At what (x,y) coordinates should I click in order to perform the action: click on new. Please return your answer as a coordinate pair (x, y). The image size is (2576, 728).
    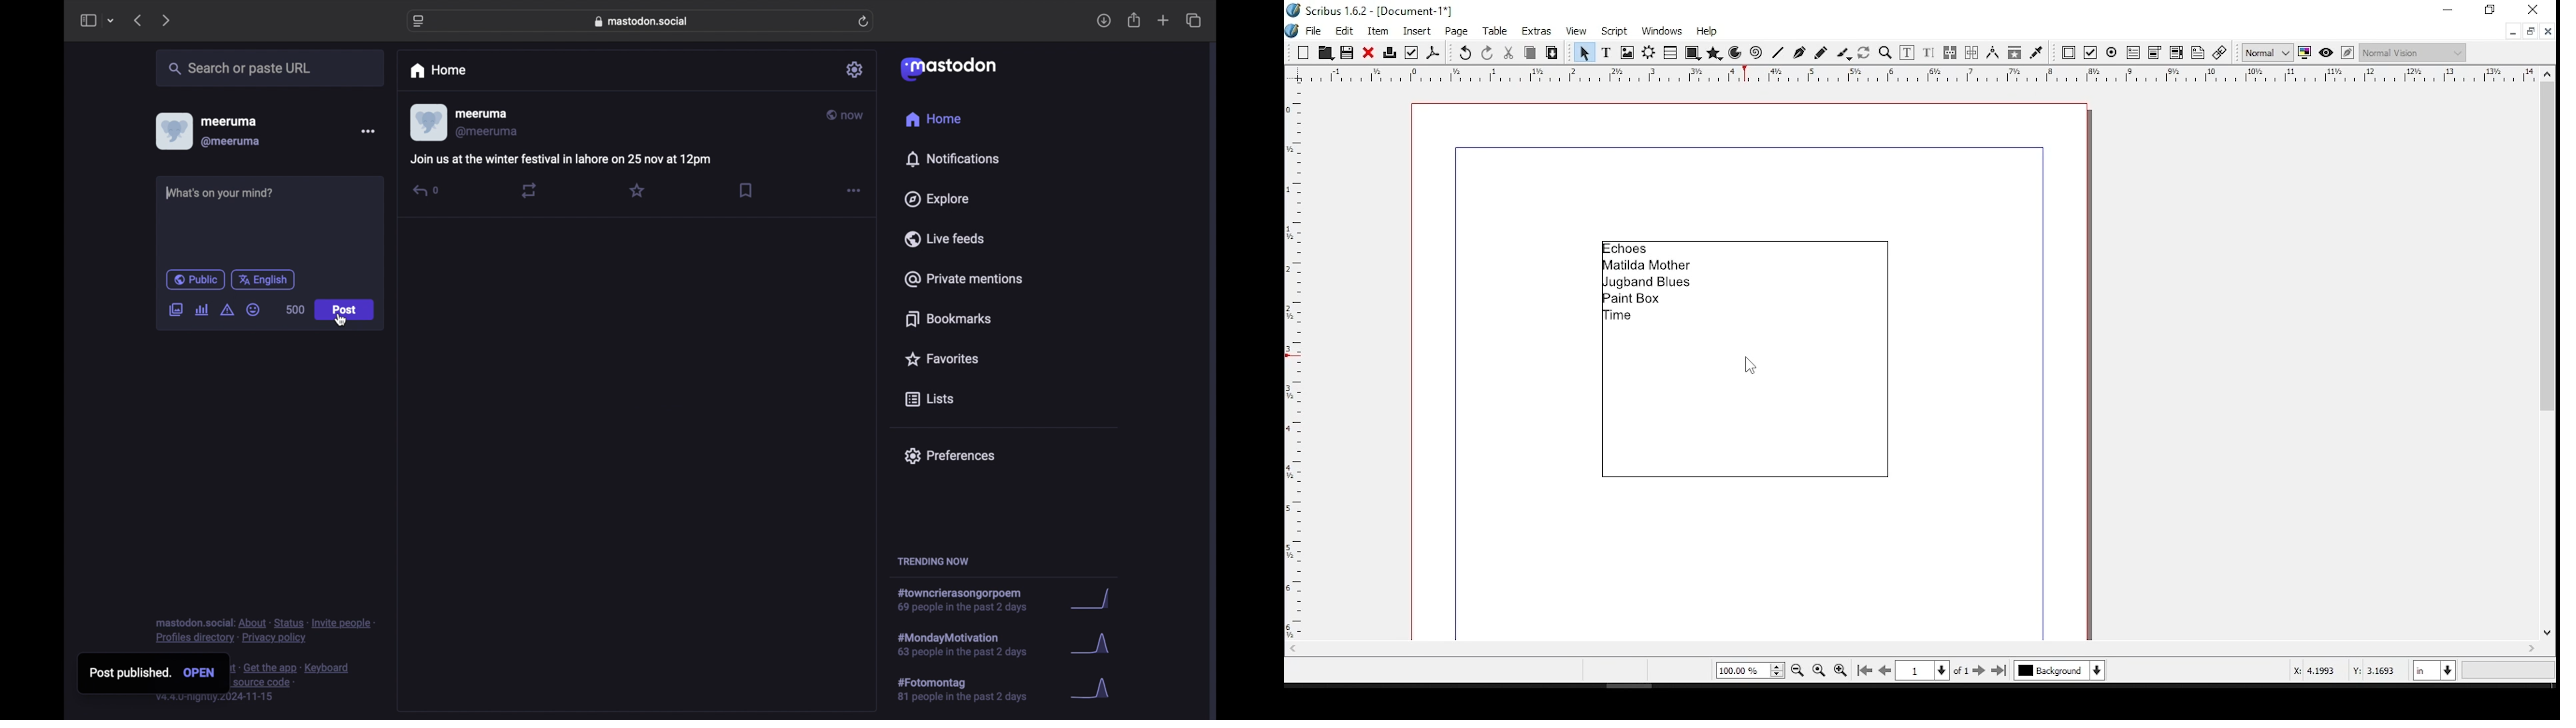
    Looking at the image, I should click on (1303, 52).